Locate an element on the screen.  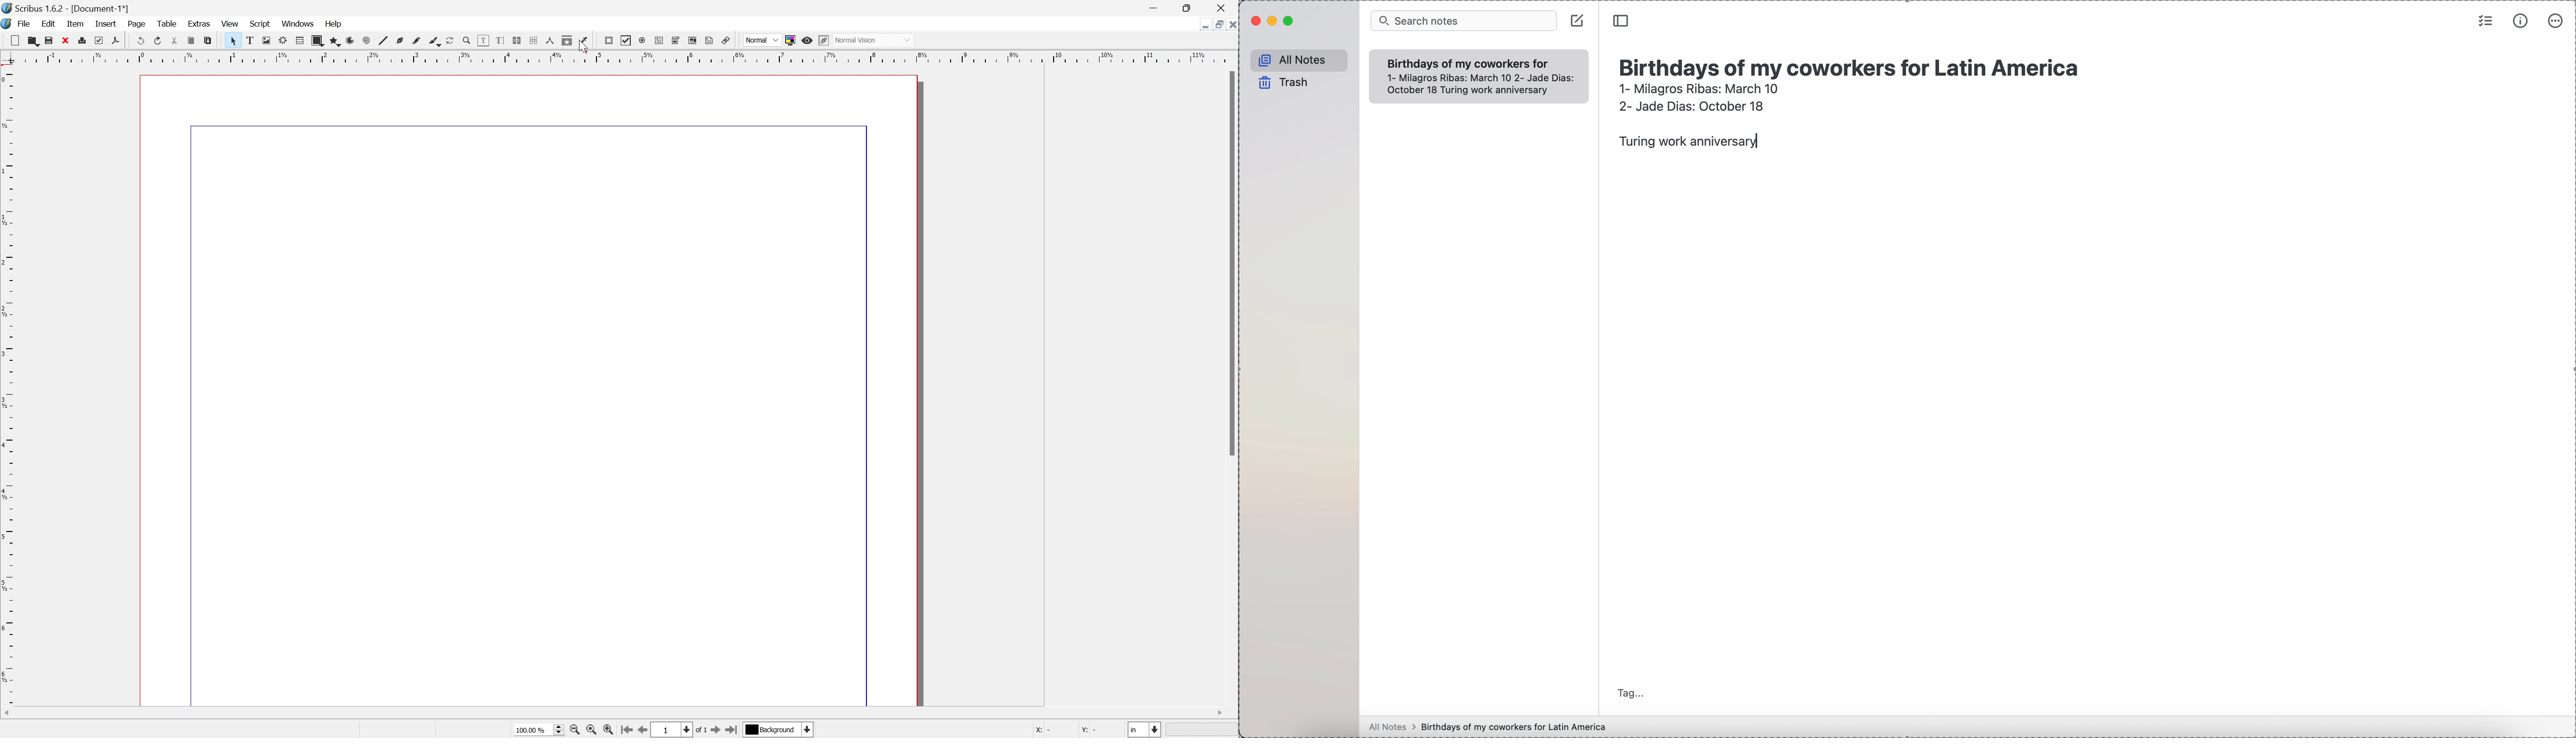
preflight verifier is located at coordinates (97, 40).